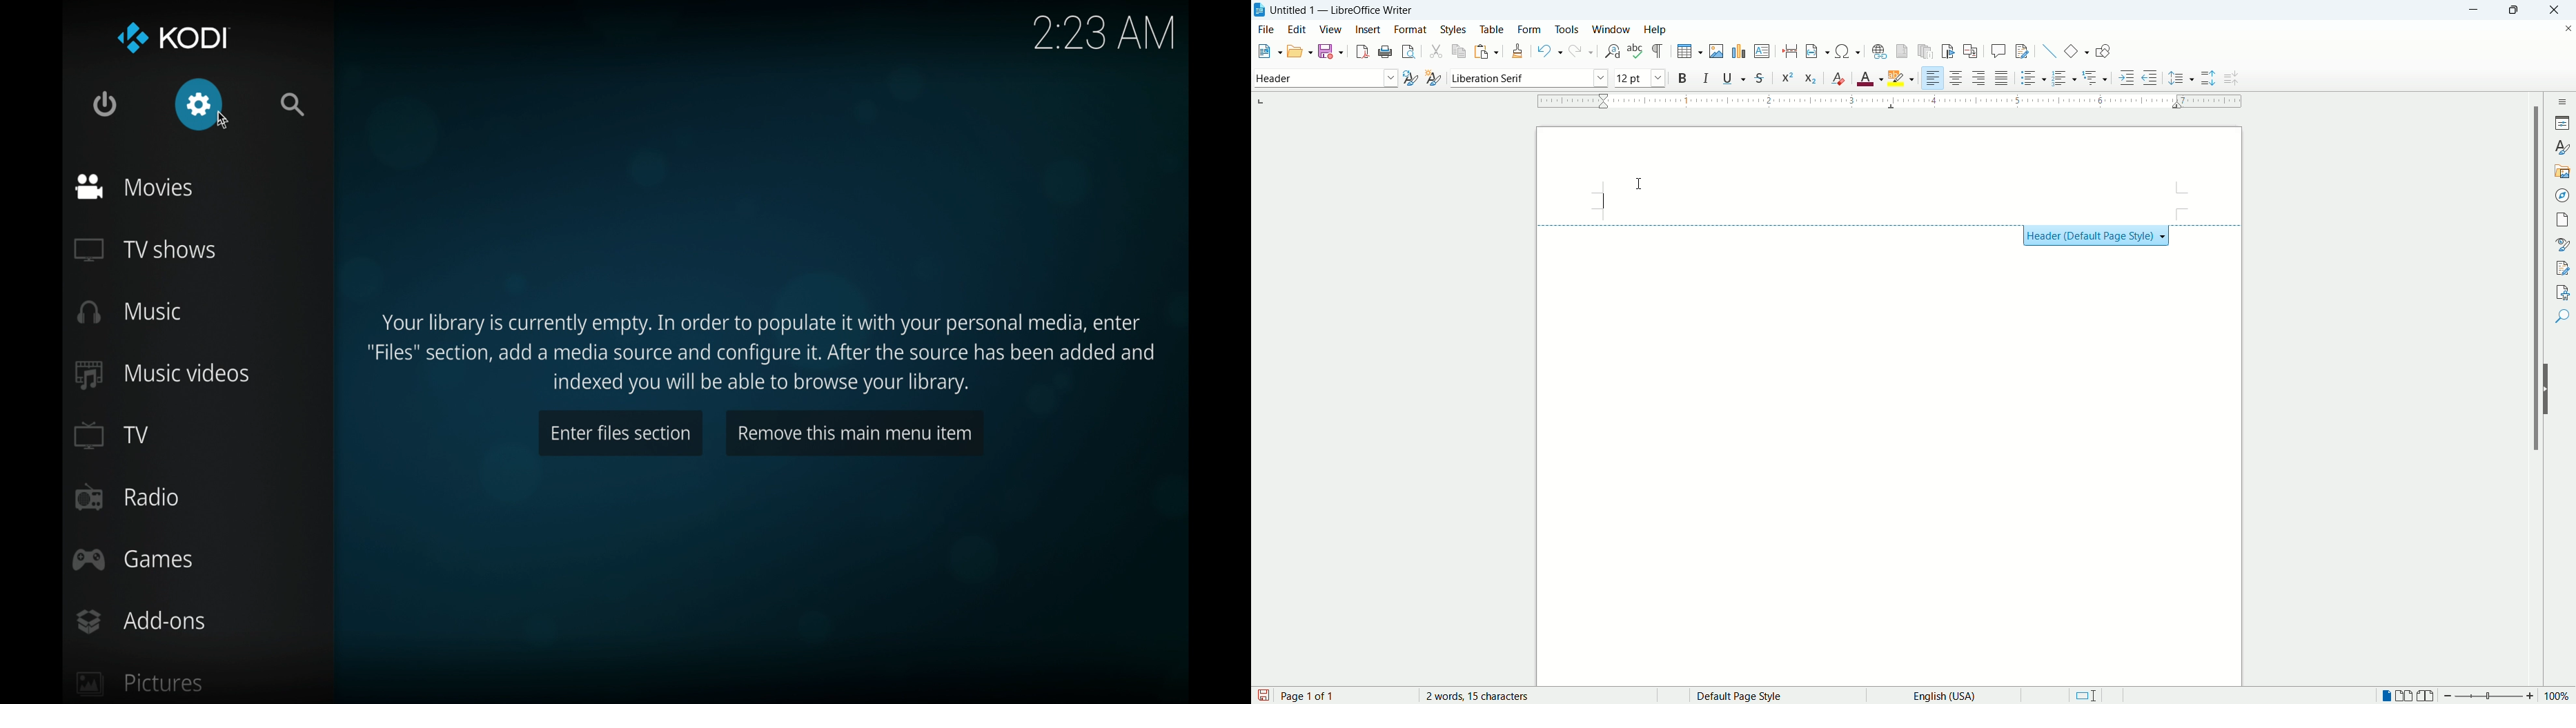 The image size is (2576, 728). What do you see at coordinates (1838, 78) in the screenshot?
I see `clear formatting` at bounding box center [1838, 78].